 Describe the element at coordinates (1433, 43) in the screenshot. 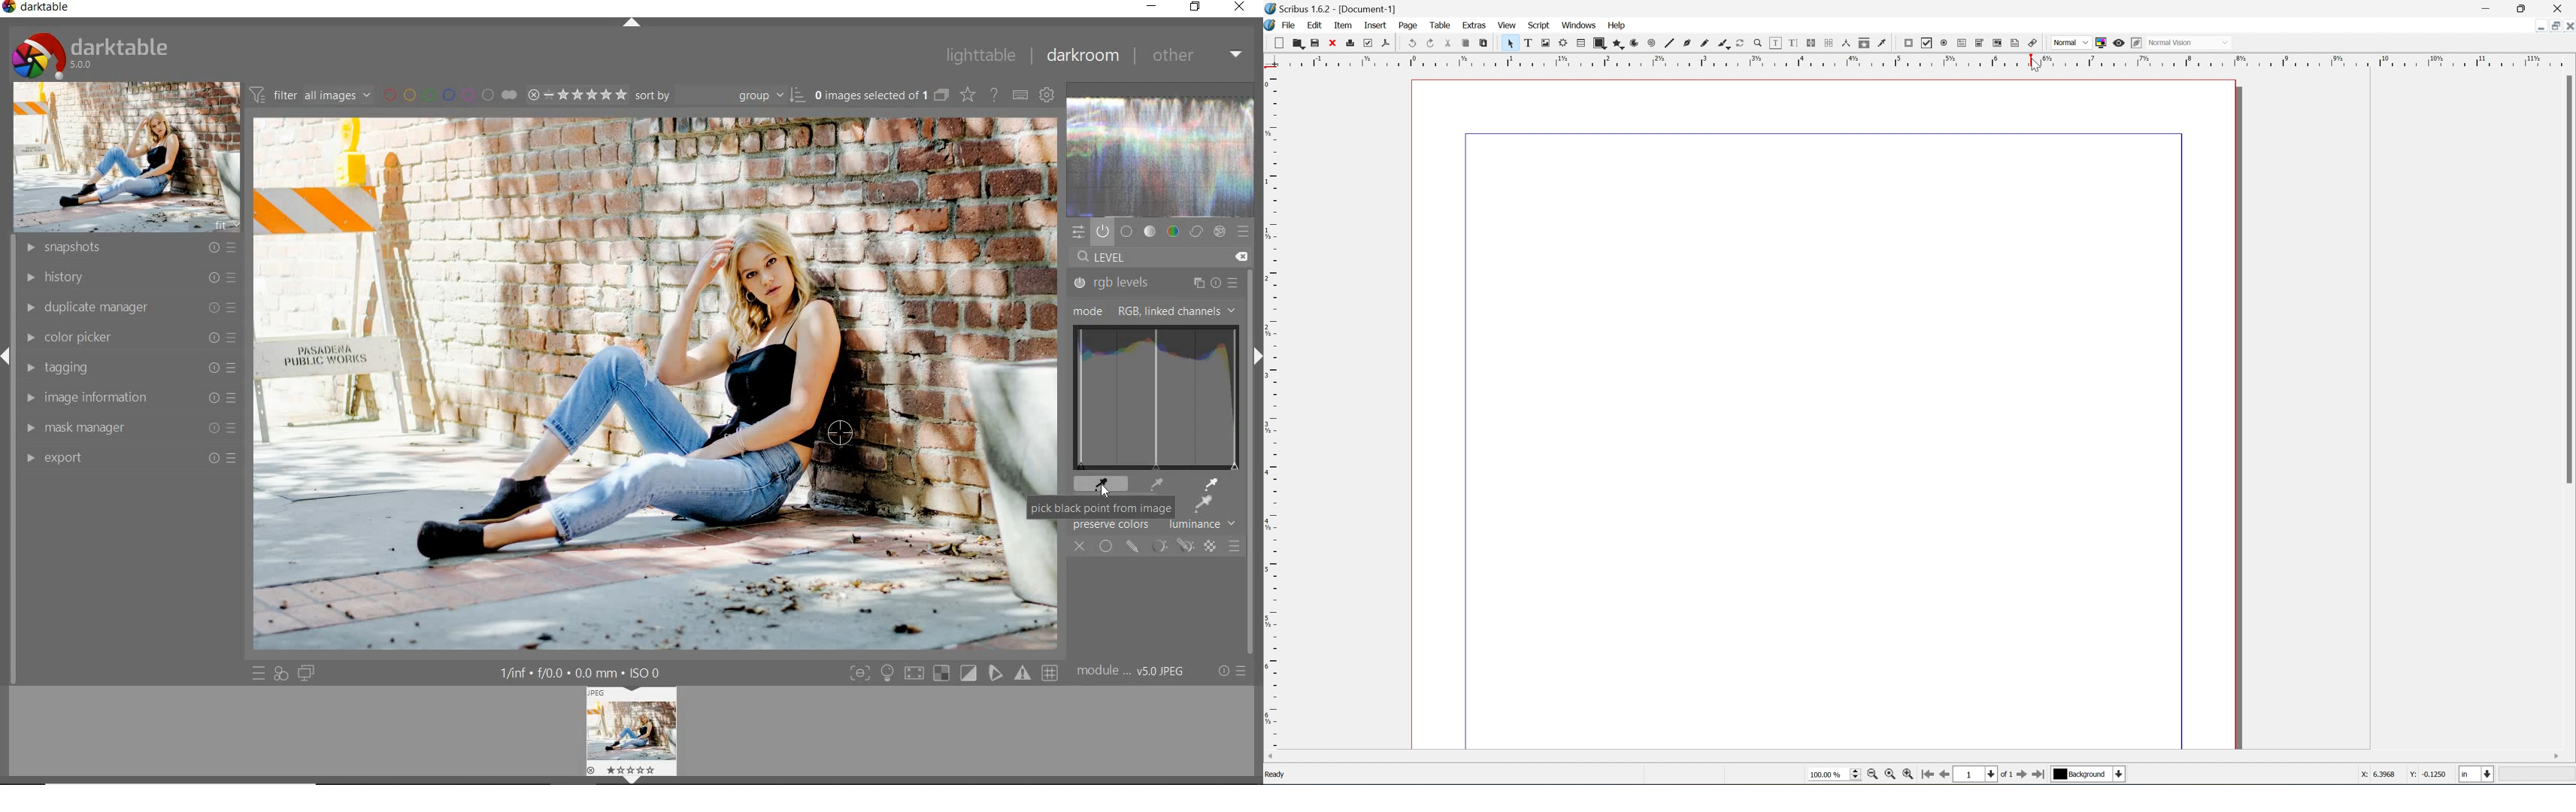

I see `redo` at that location.